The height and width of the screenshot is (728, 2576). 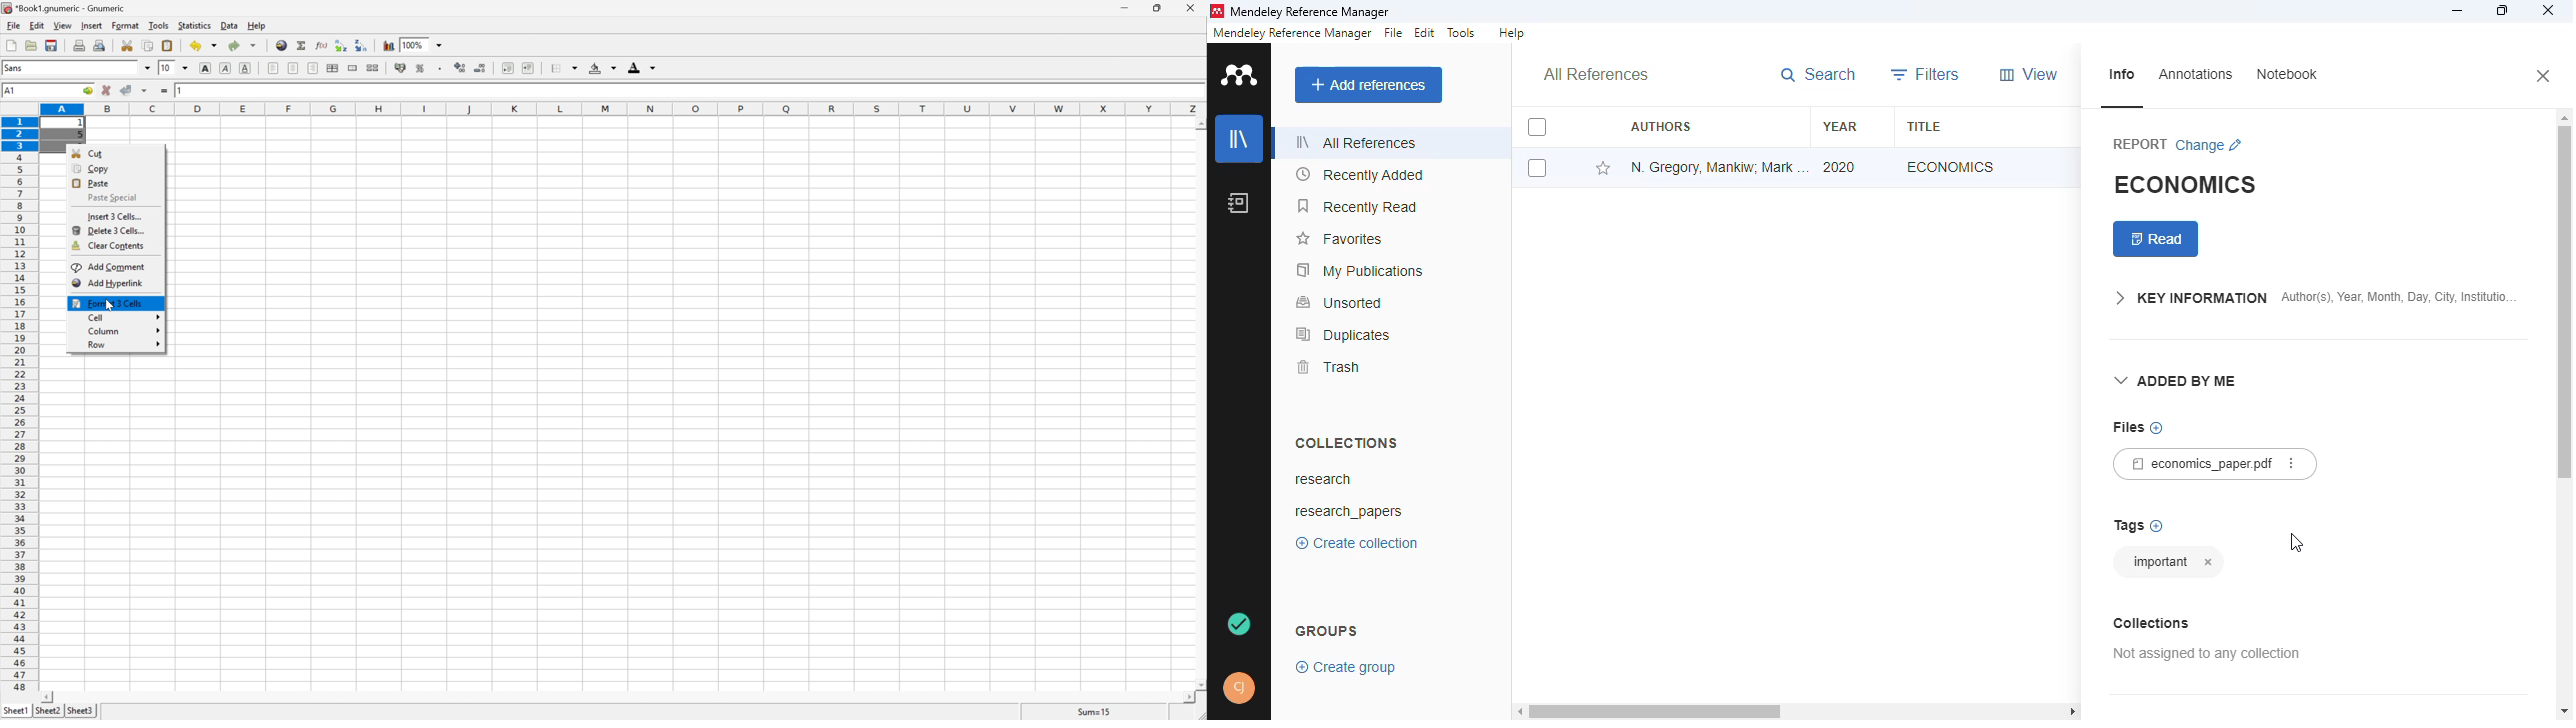 What do you see at coordinates (2288, 74) in the screenshot?
I see `notebook` at bounding box center [2288, 74].